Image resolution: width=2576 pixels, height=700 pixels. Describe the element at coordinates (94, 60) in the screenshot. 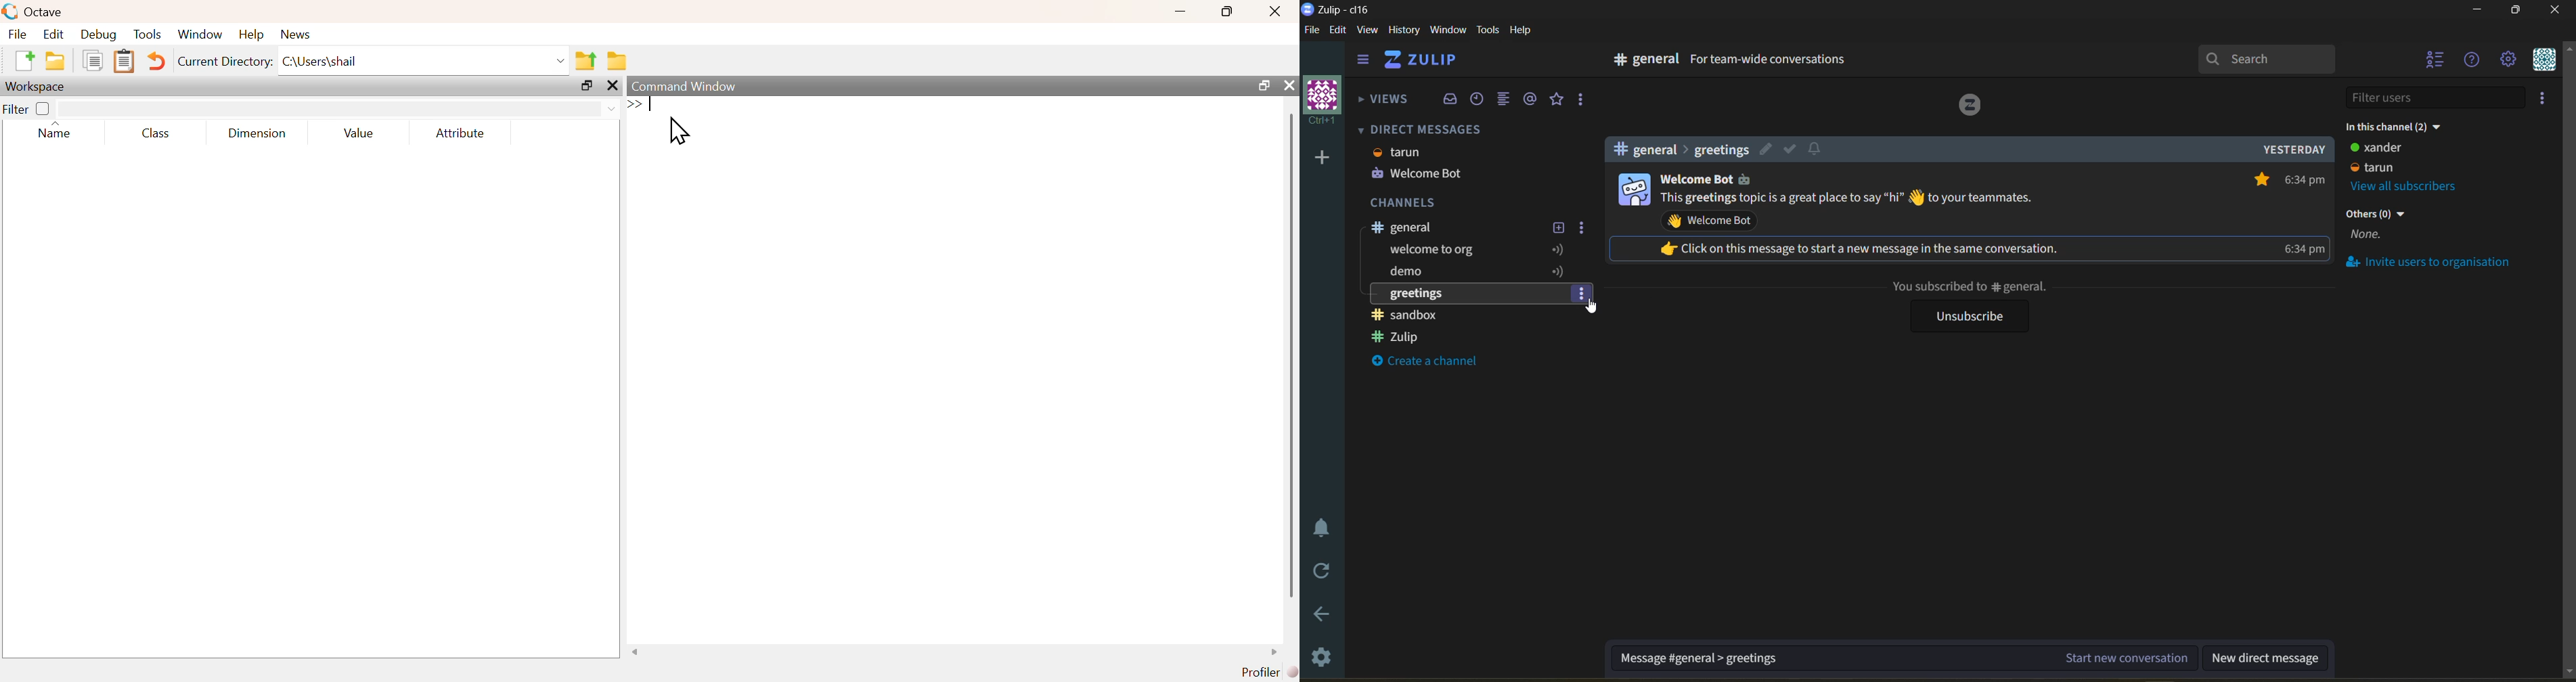

I see `Duplicate` at that location.